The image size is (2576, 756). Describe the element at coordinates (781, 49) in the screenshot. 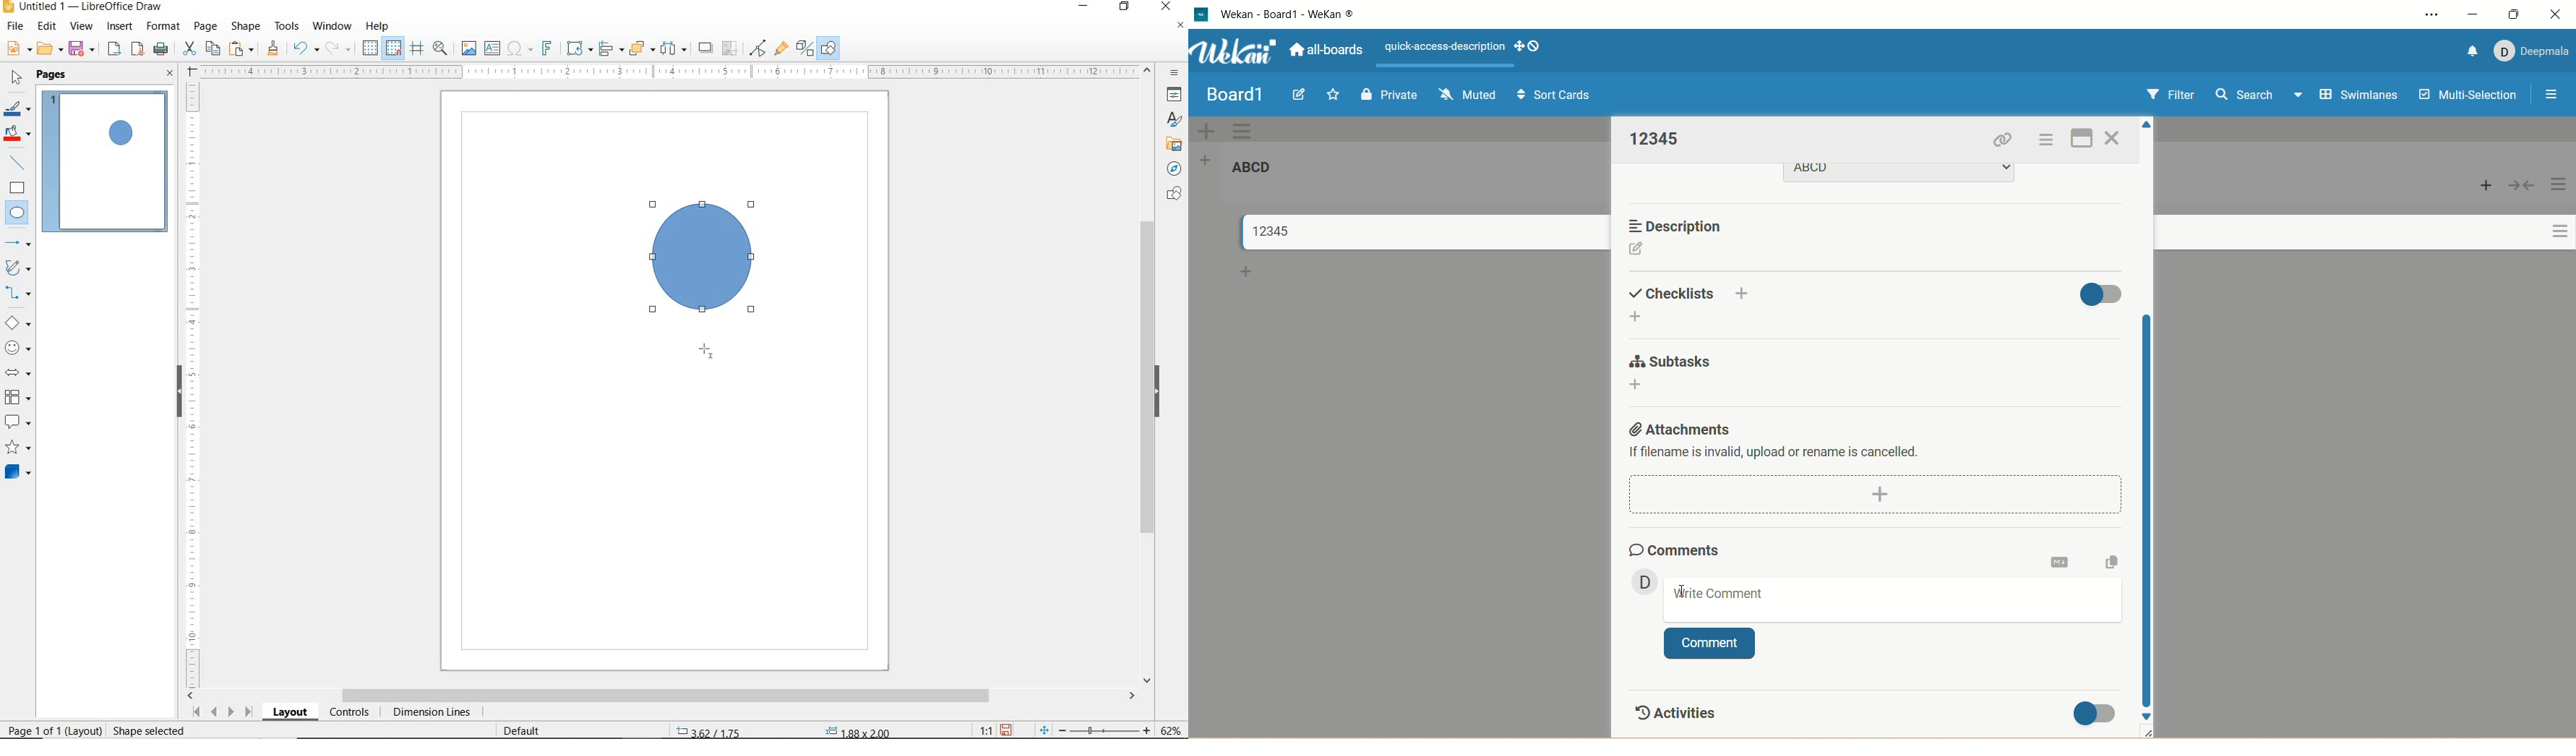

I see `SHOW GLUEPOINT FUNCTIONS` at that location.